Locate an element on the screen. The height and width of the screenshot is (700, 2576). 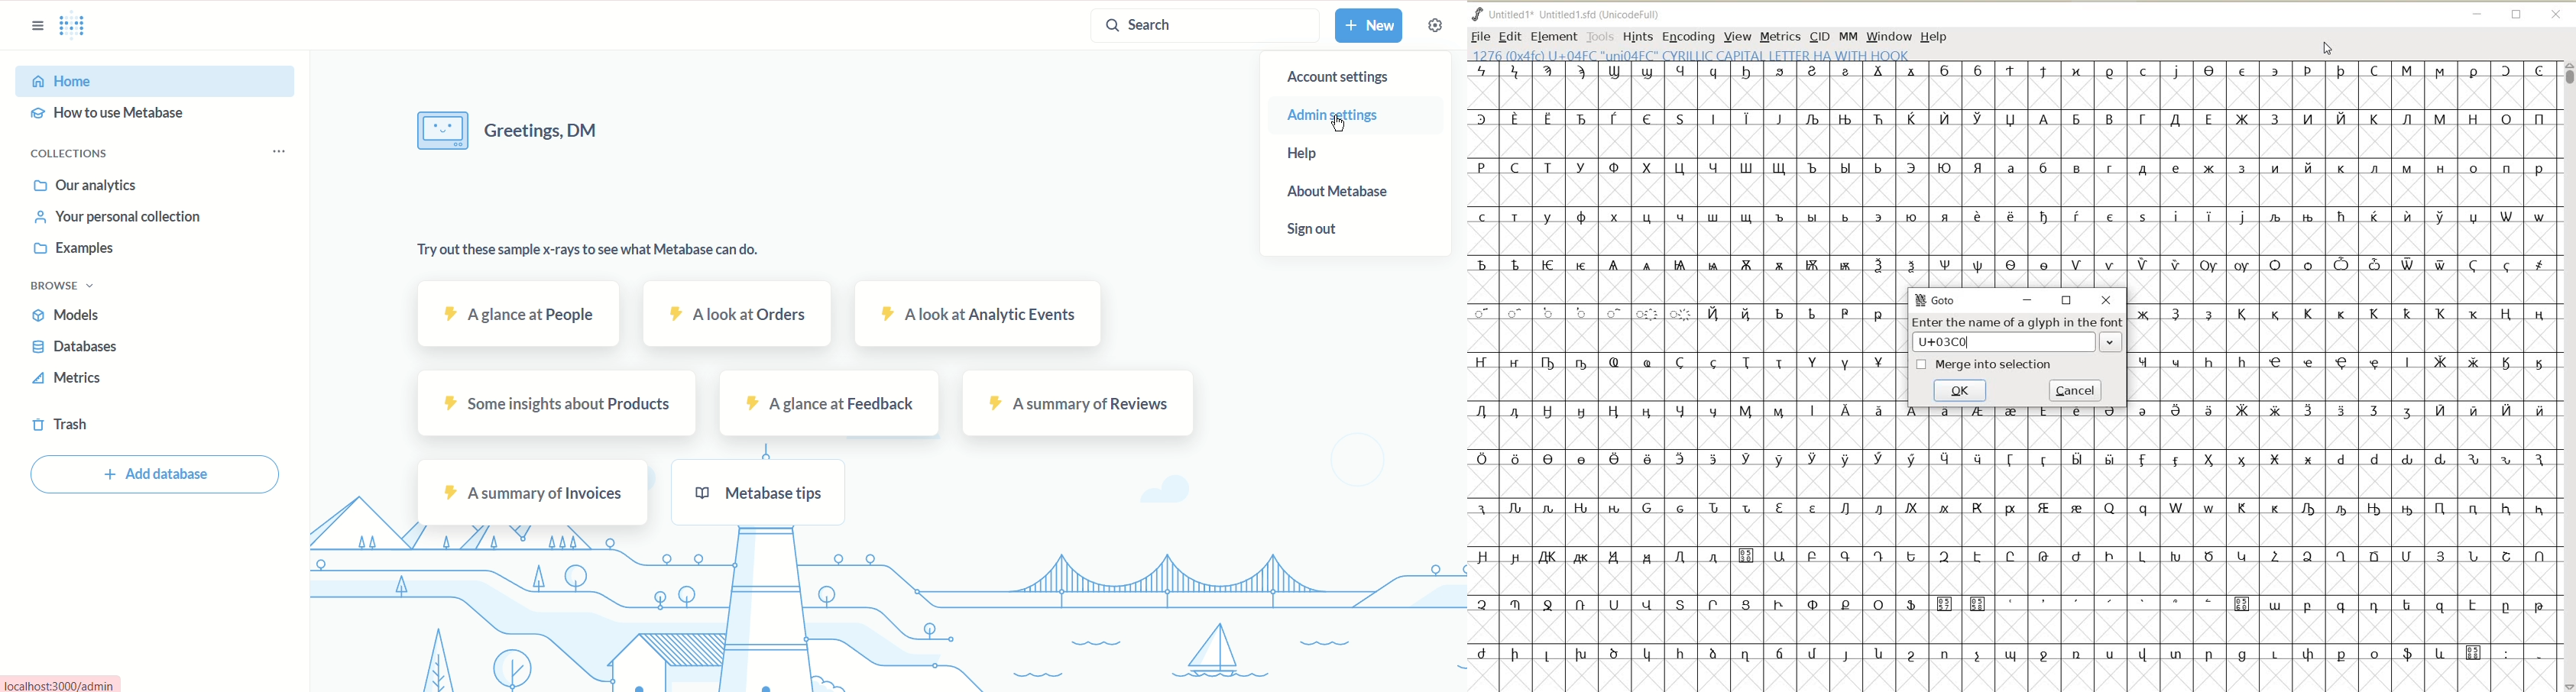
RESTORE is located at coordinates (2517, 16).